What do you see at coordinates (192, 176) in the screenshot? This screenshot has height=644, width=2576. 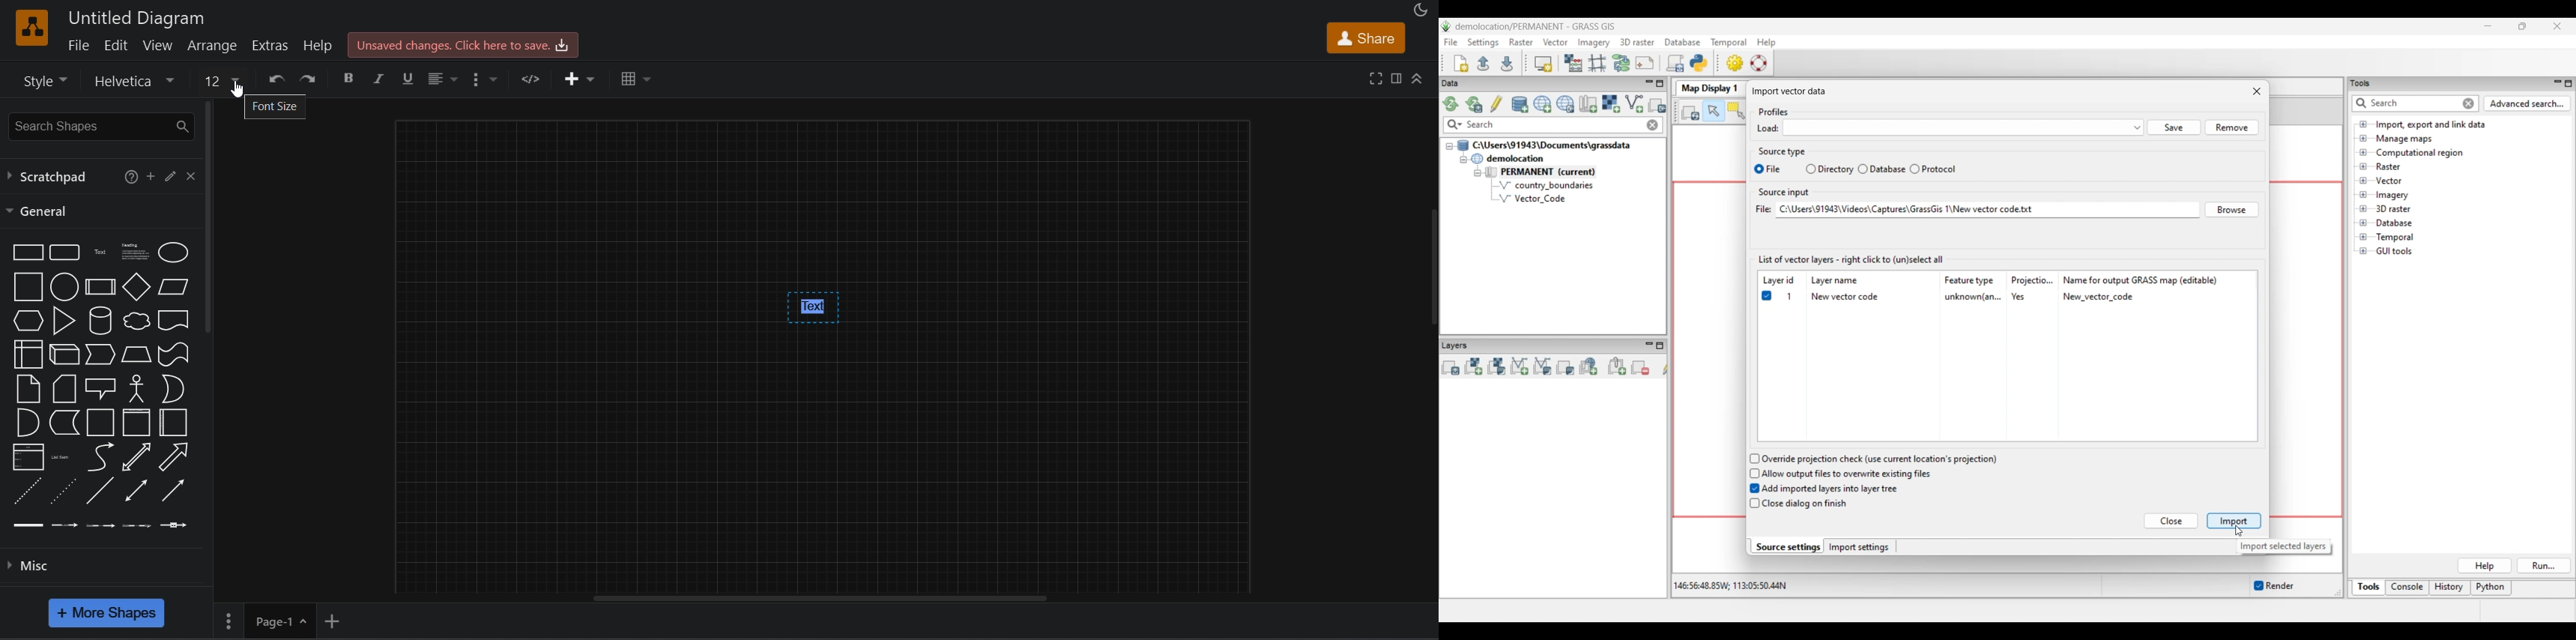 I see `close` at bounding box center [192, 176].